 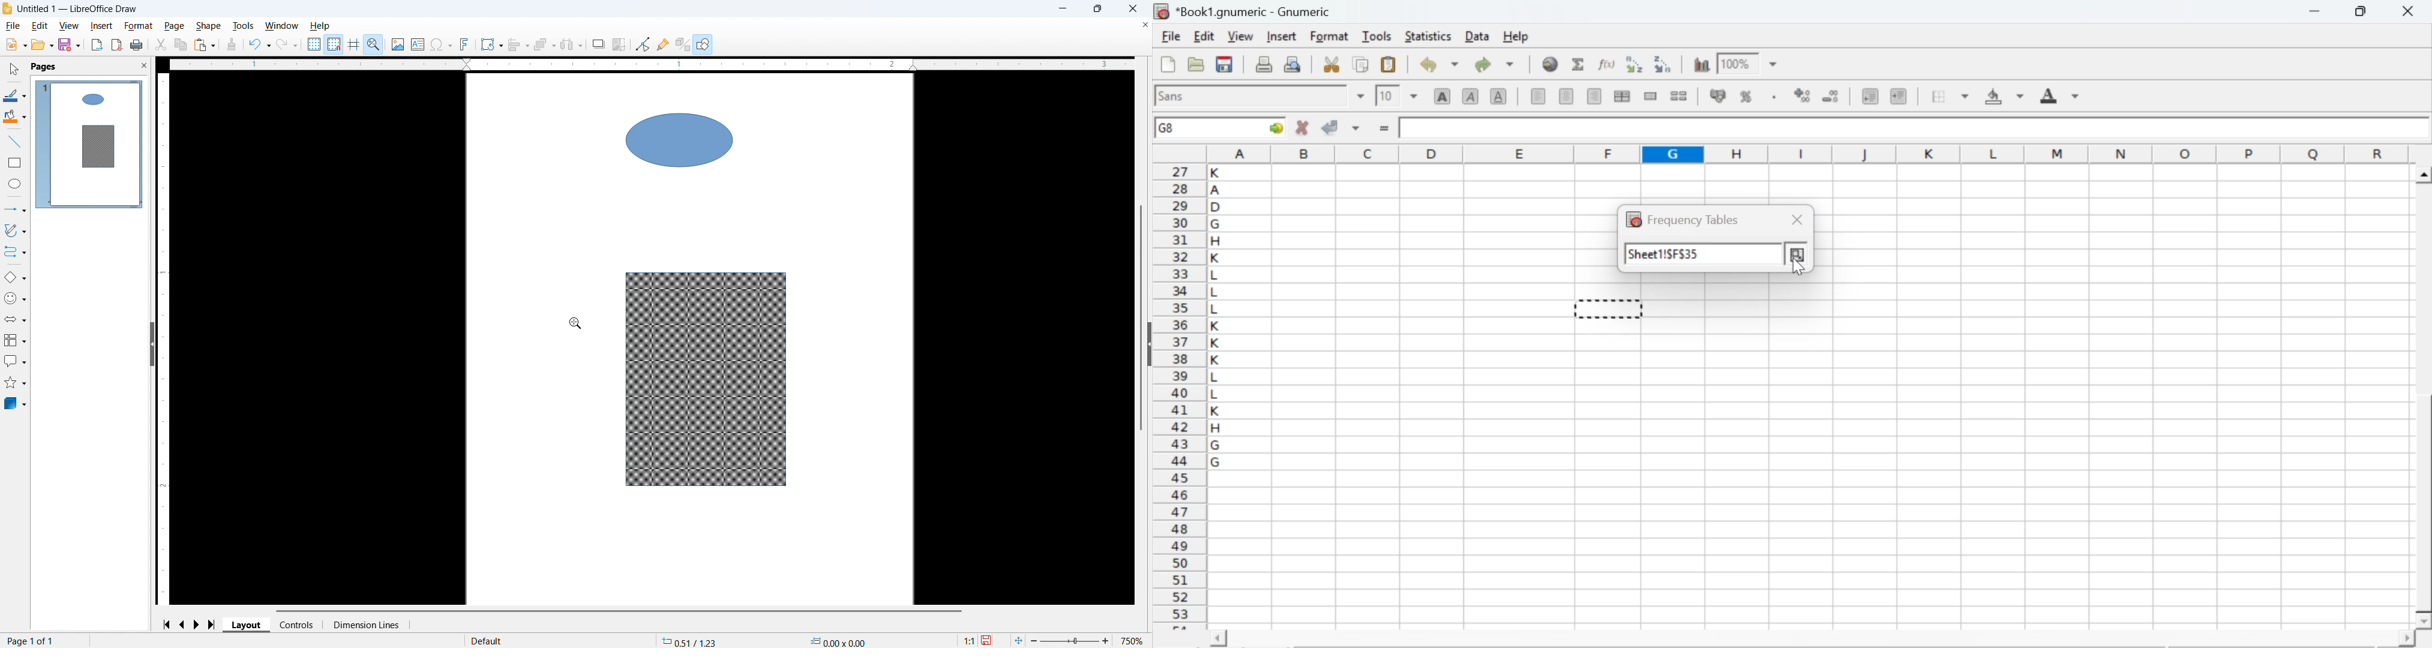 I want to click on drop down, so click(x=1414, y=95).